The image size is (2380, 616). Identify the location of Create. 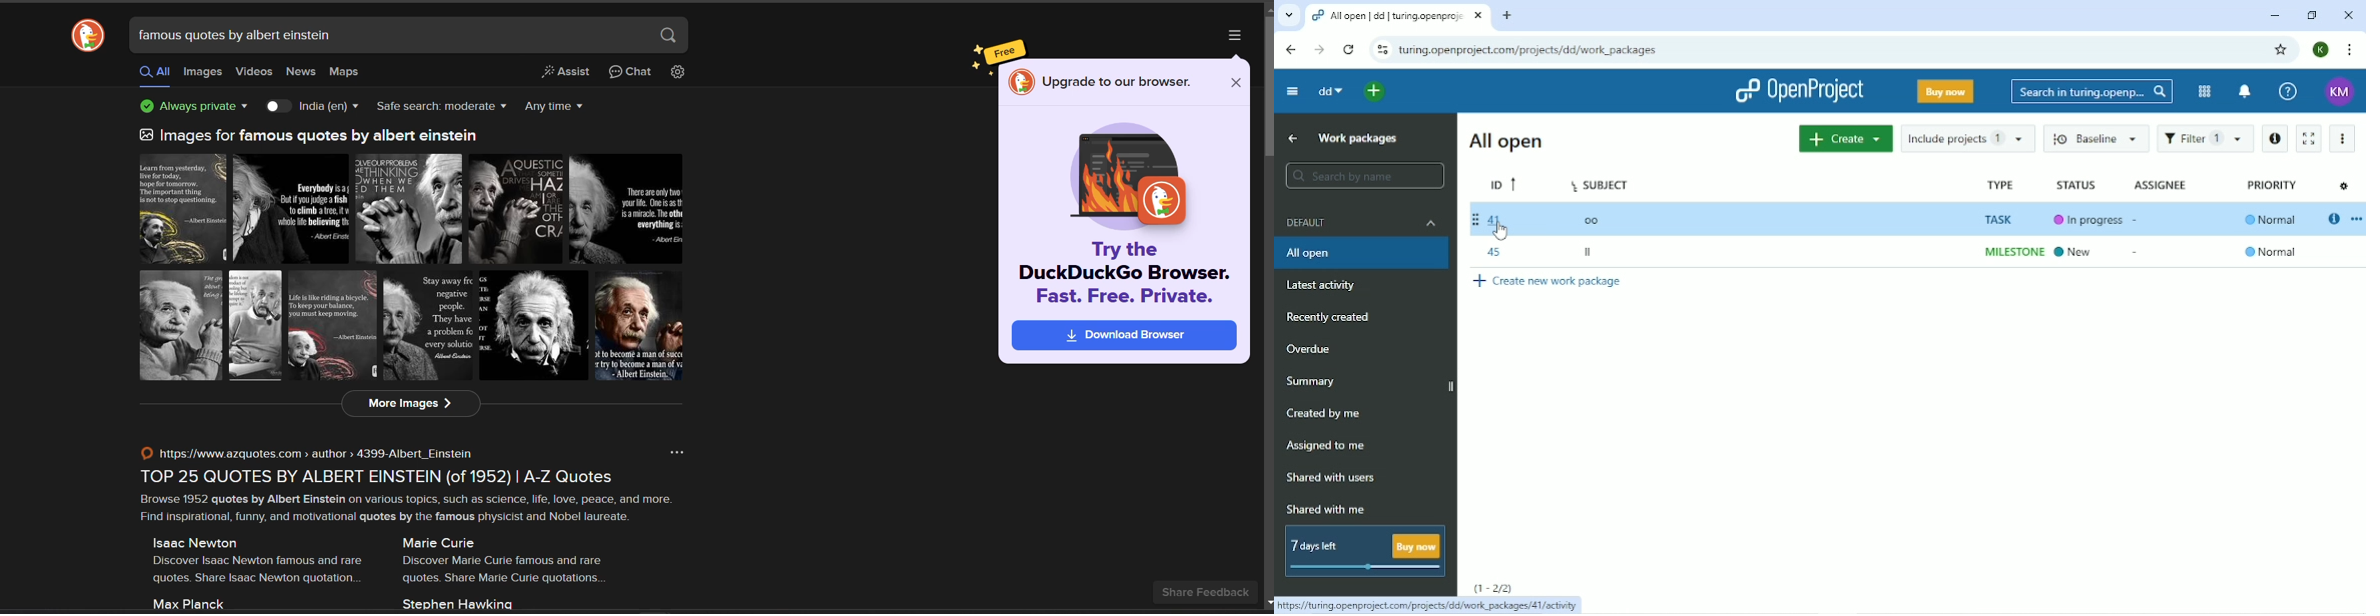
(1843, 140).